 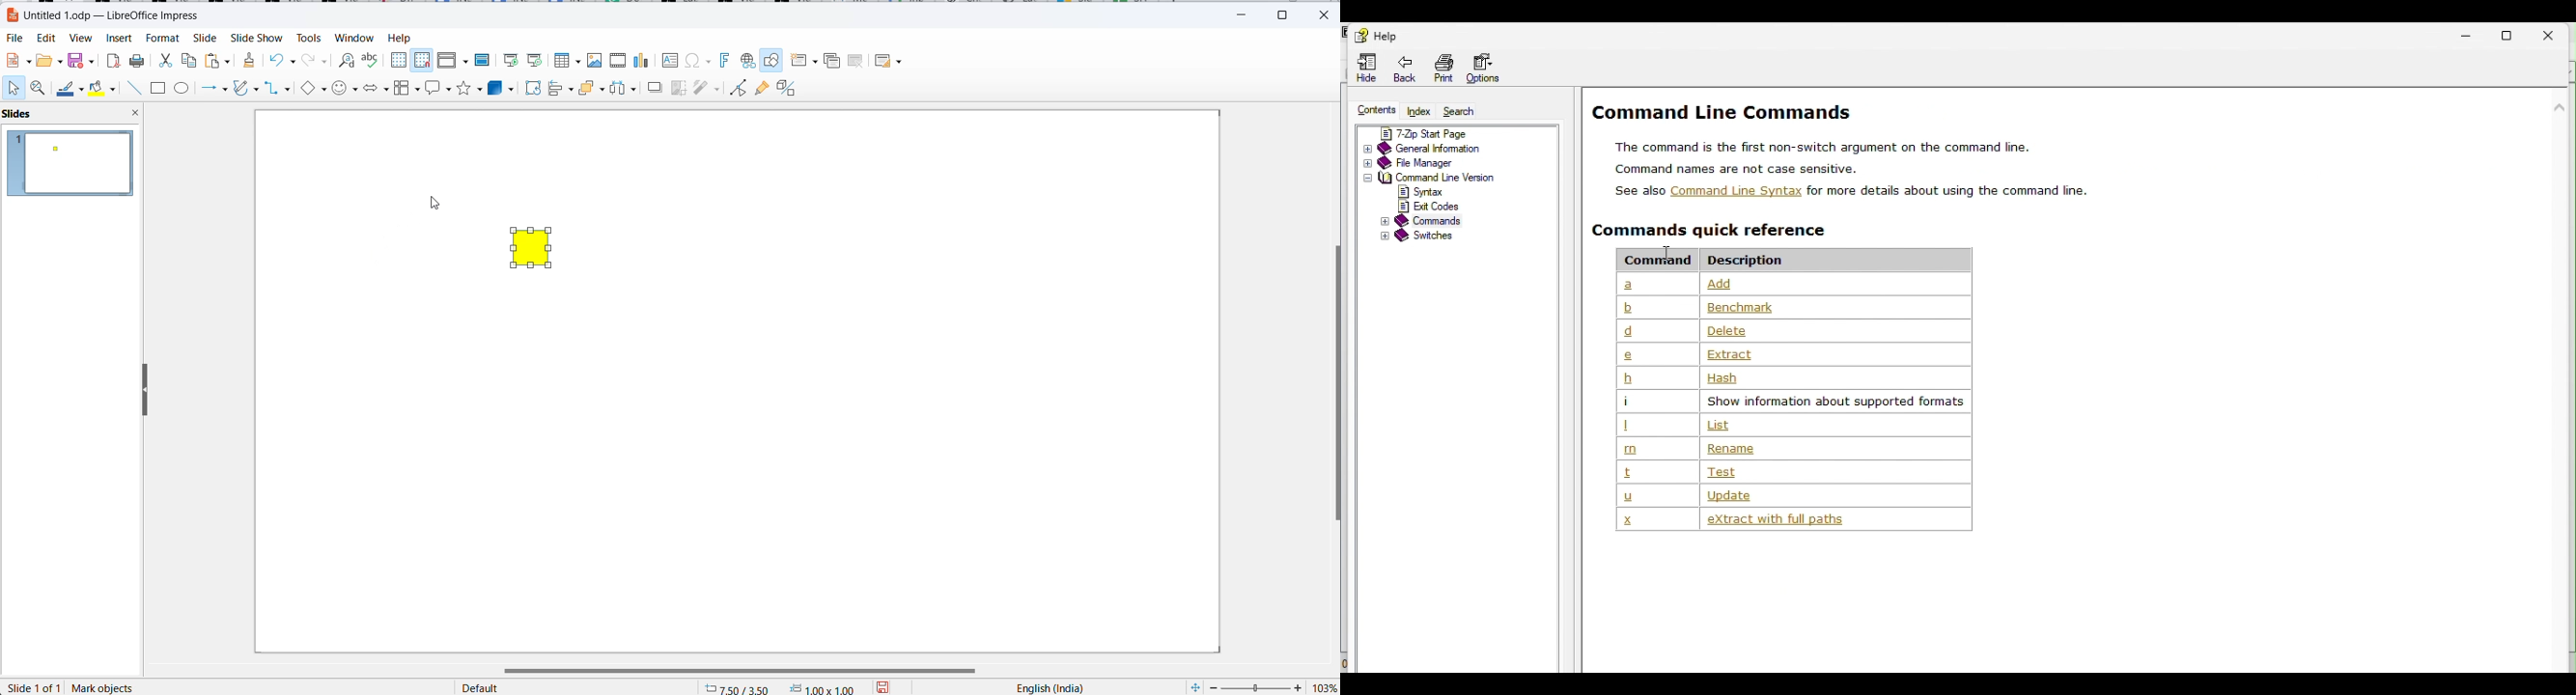 What do you see at coordinates (1731, 449) in the screenshot?
I see `description` at bounding box center [1731, 449].